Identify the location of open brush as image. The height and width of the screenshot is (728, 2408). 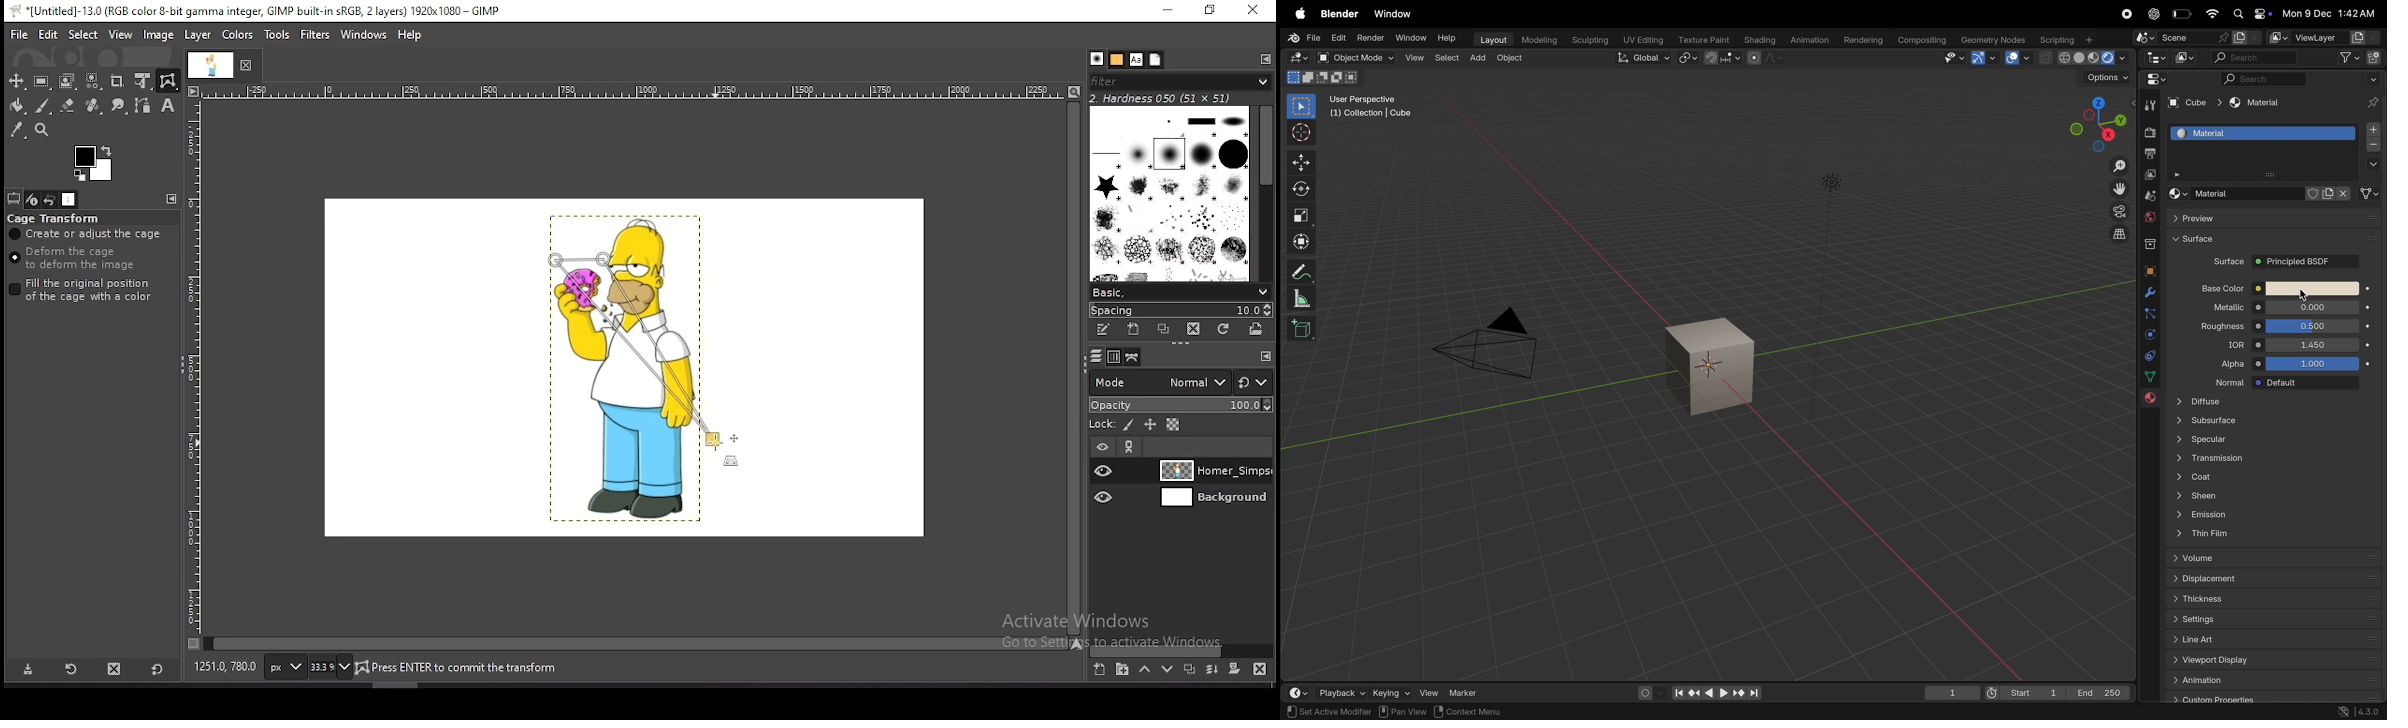
(1256, 328).